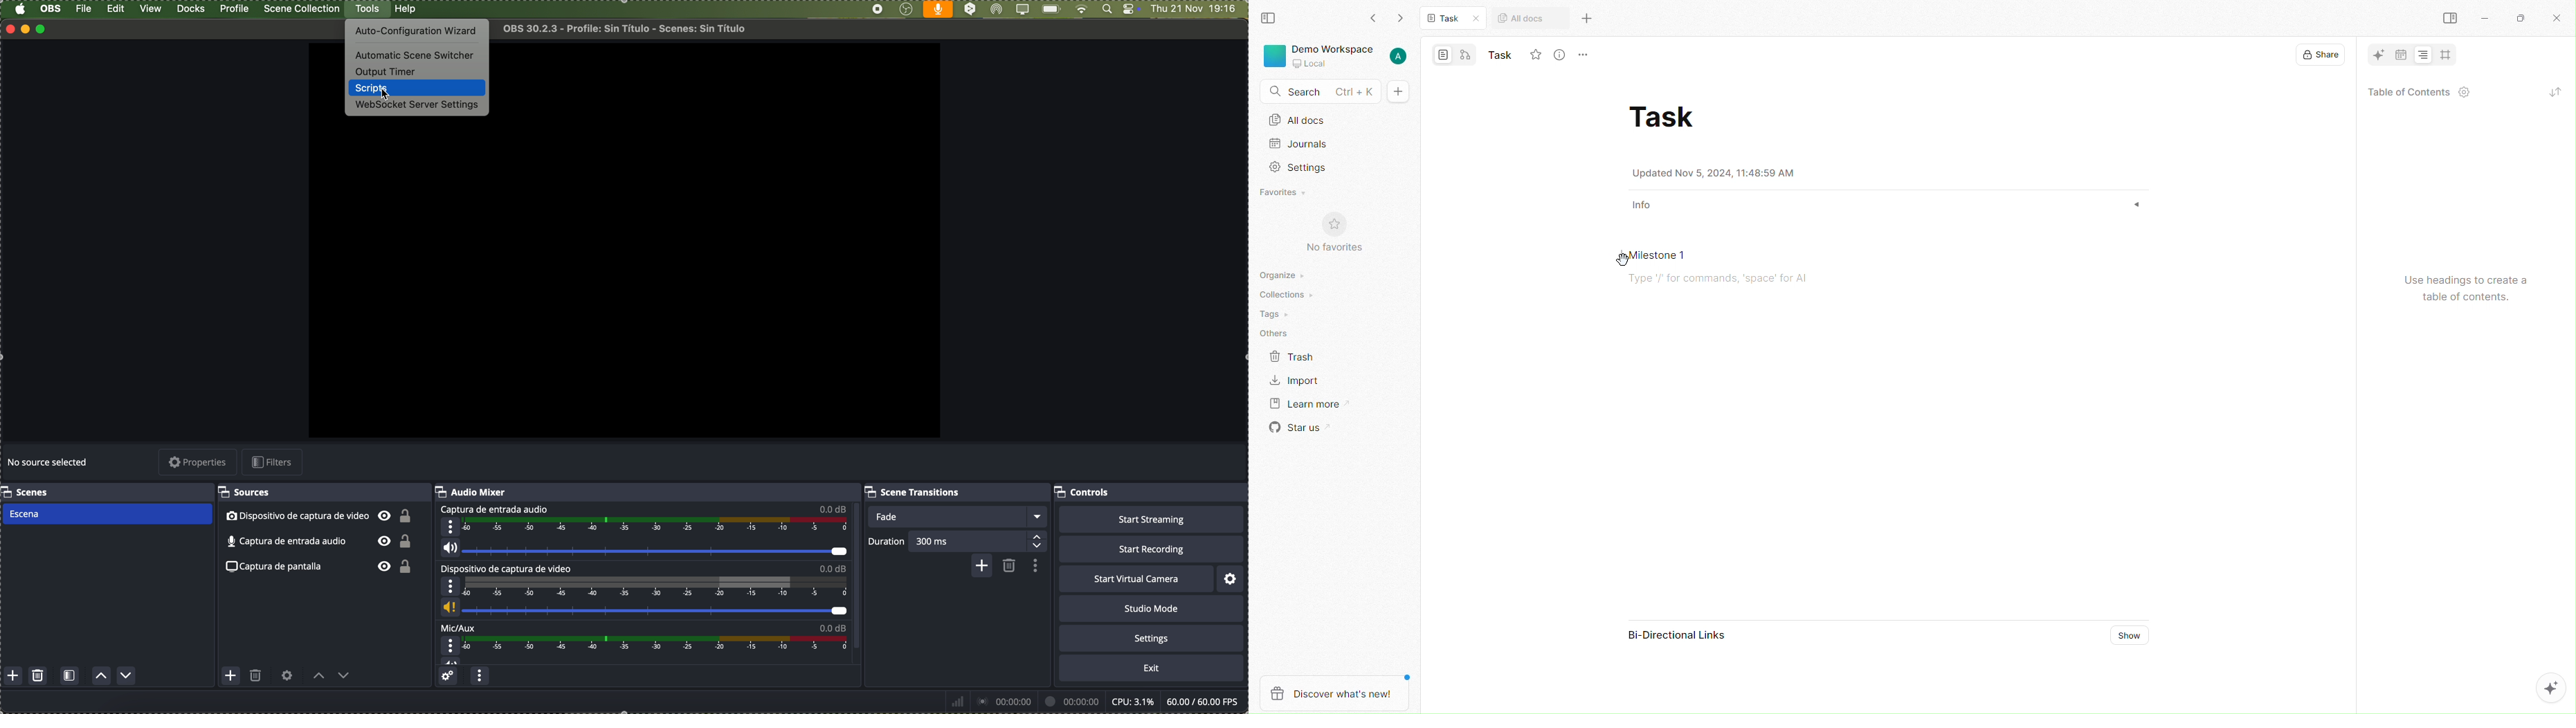 This screenshot has width=2576, height=728. I want to click on Settings, so click(1304, 167).